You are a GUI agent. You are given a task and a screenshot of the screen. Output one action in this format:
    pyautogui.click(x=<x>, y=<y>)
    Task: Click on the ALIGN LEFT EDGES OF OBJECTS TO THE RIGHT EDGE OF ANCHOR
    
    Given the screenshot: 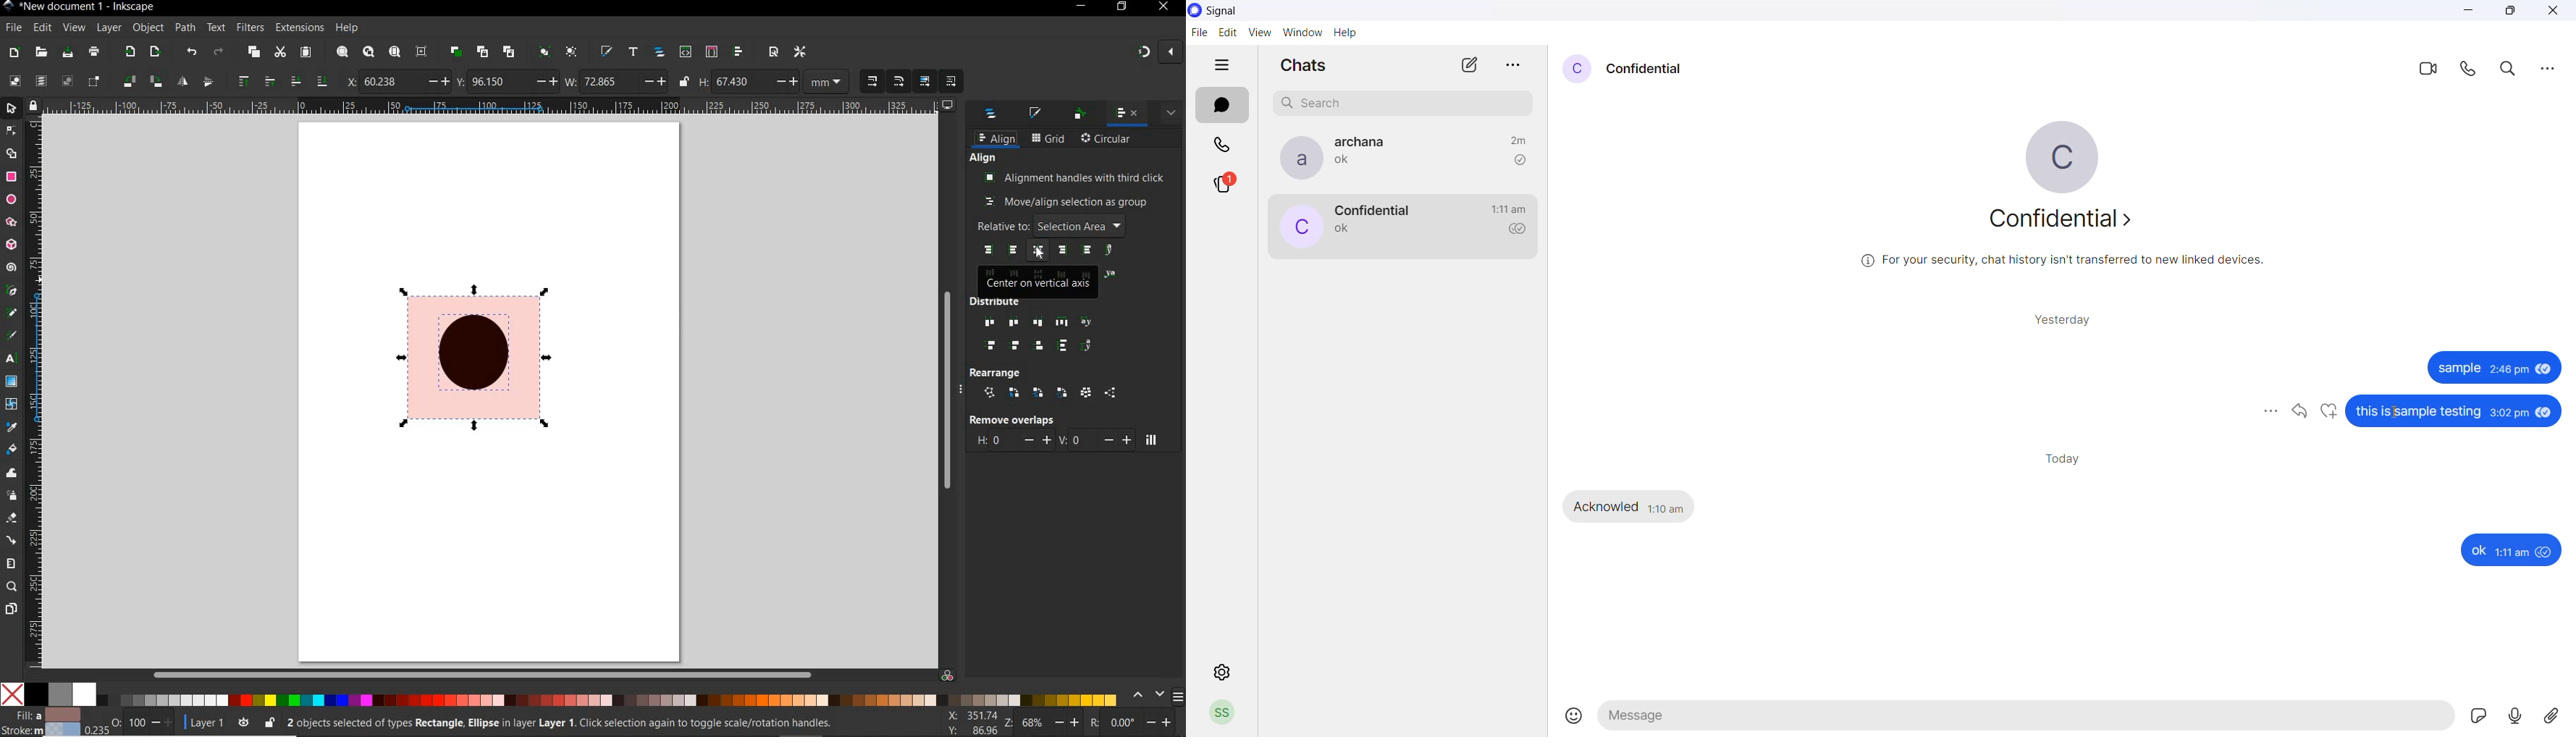 What is the action you would take?
    pyautogui.click(x=1086, y=251)
    